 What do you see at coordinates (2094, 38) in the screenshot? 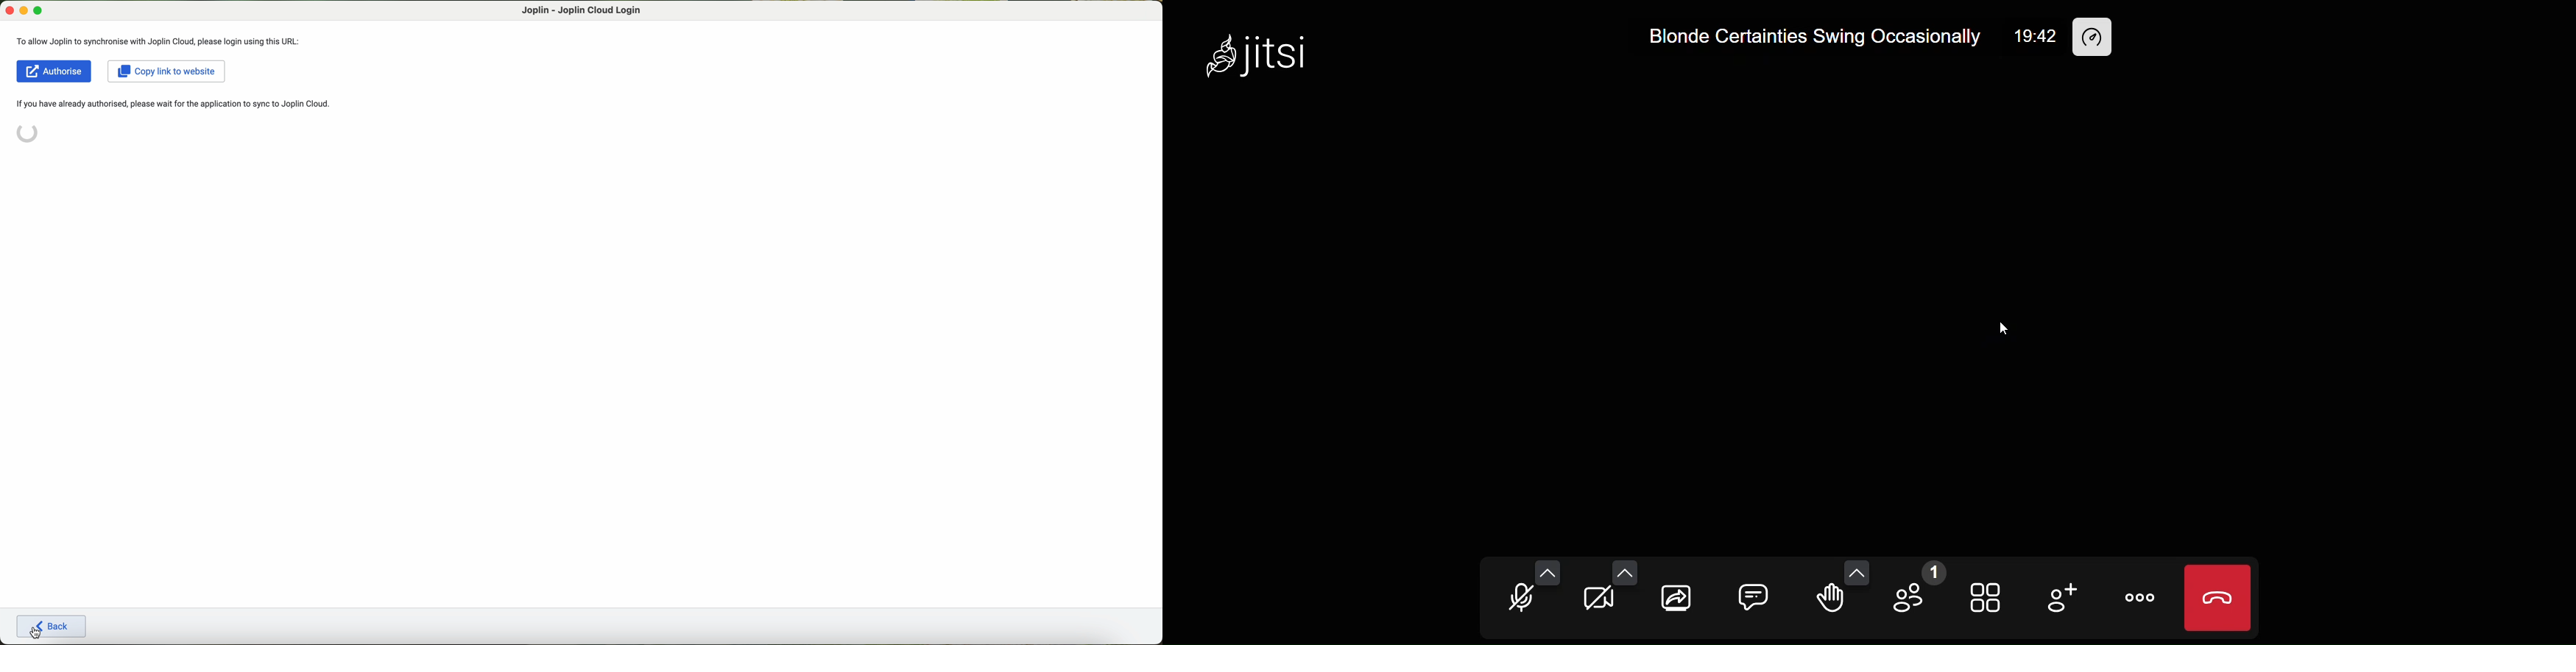
I see `performance setting` at bounding box center [2094, 38].